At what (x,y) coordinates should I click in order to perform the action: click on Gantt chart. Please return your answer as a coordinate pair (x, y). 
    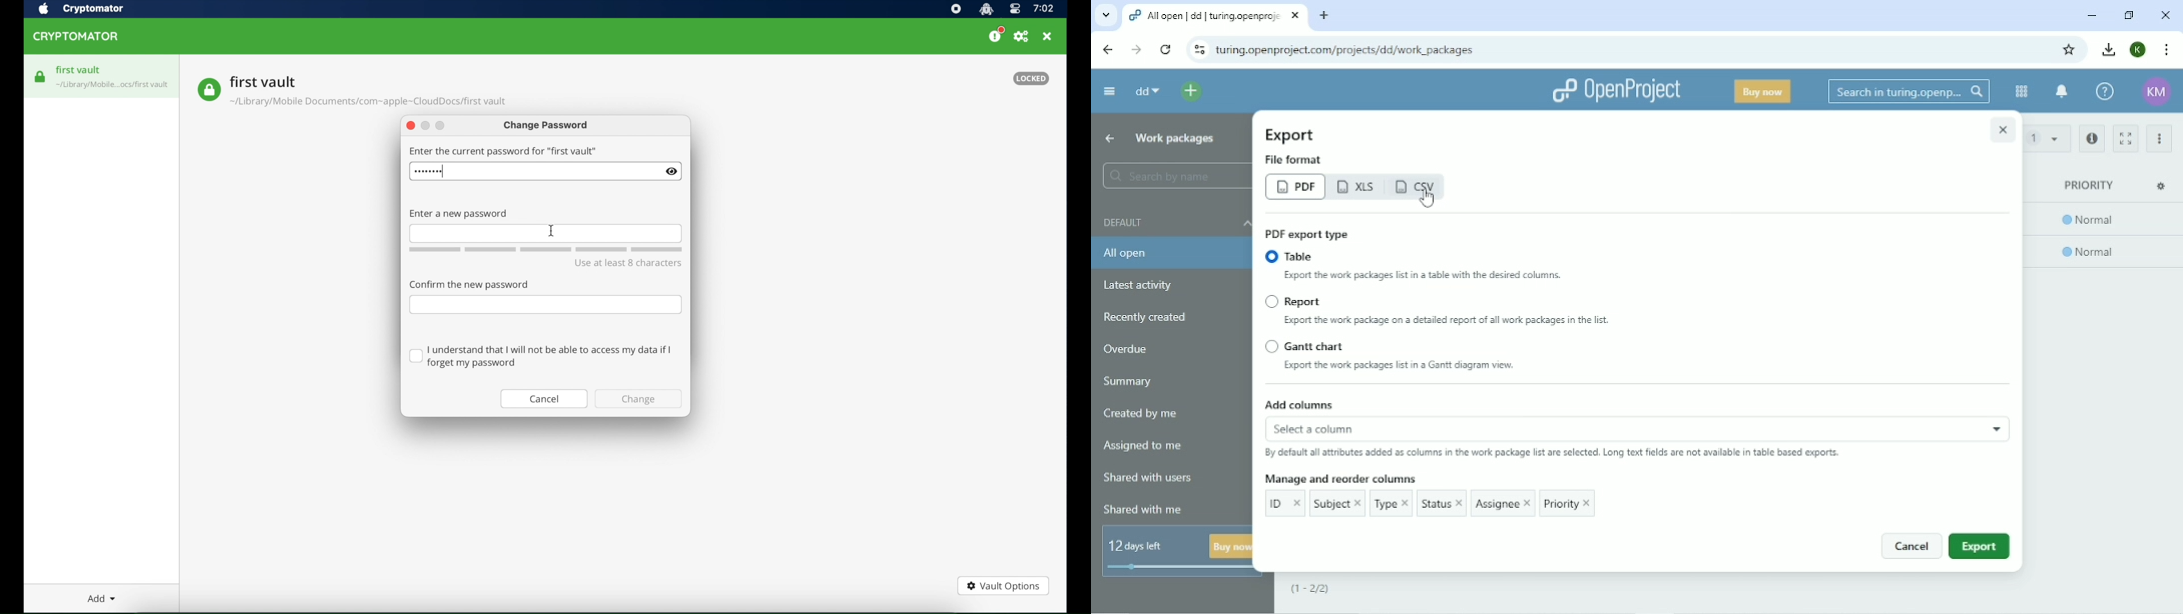
    Looking at the image, I should click on (1305, 347).